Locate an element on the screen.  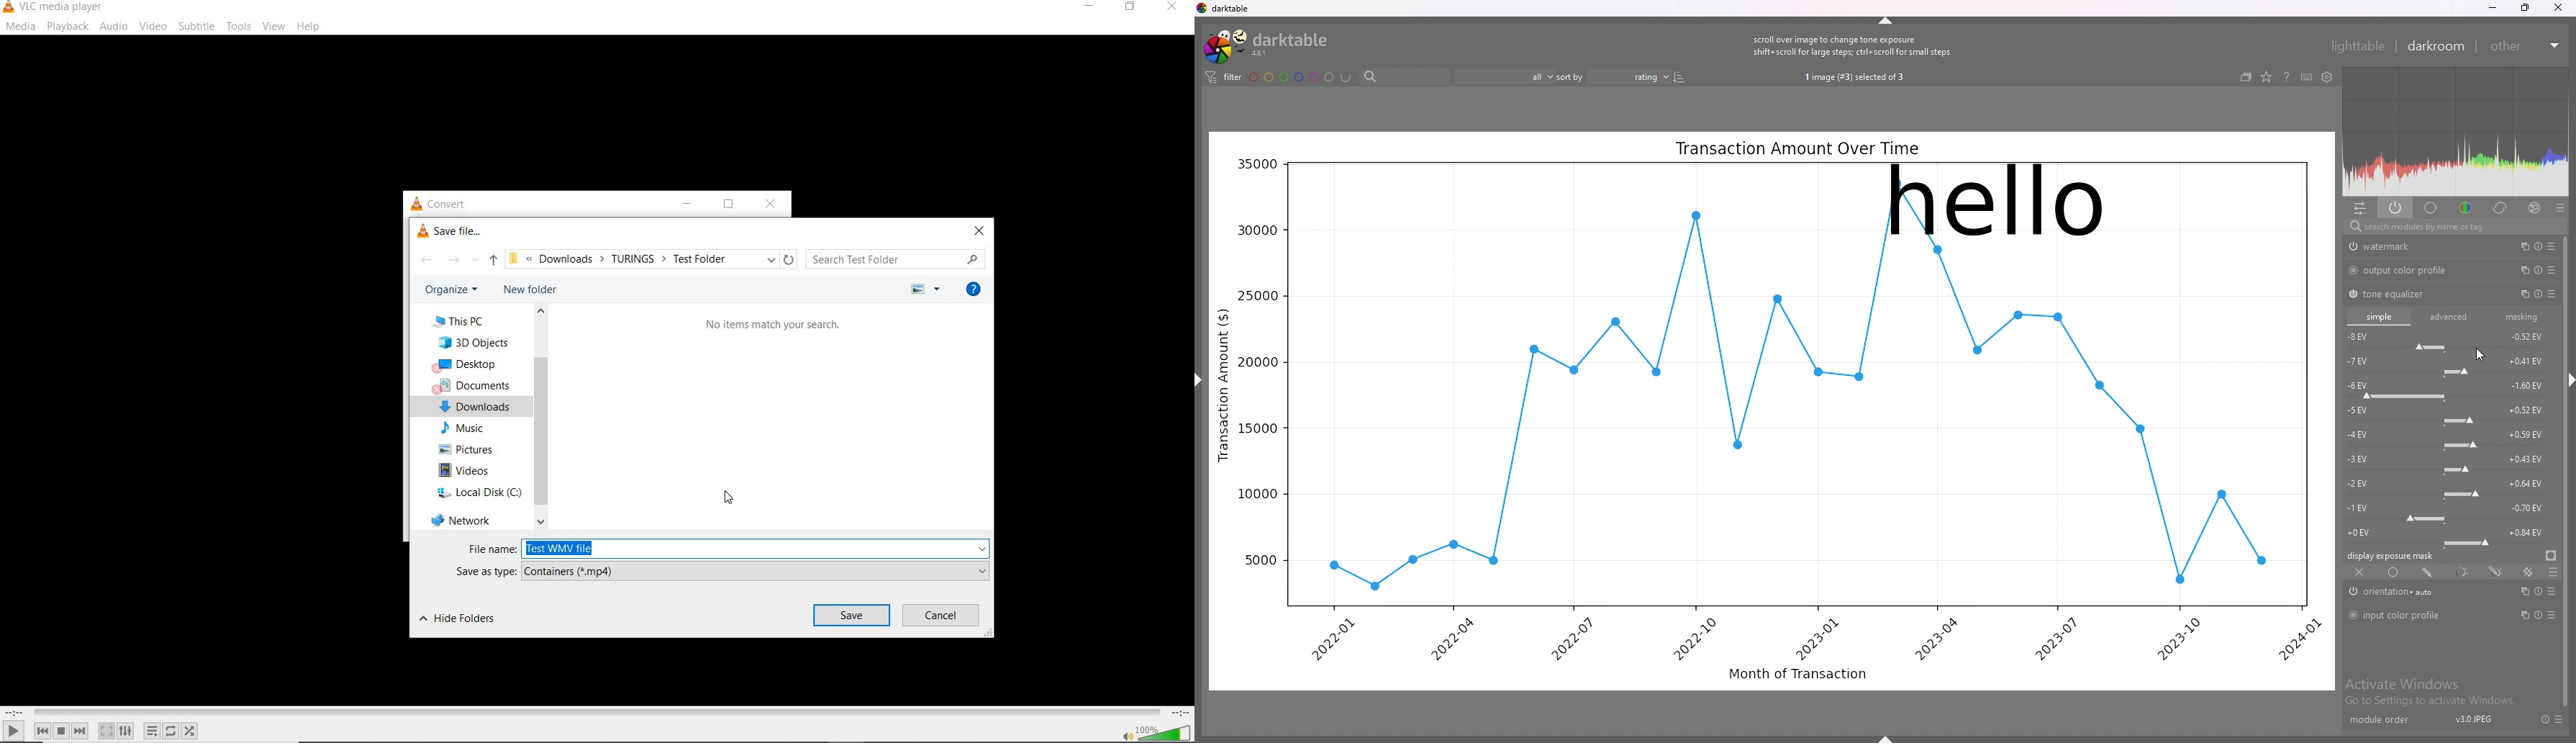
keyboard shortcuts is located at coordinates (2306, 77).